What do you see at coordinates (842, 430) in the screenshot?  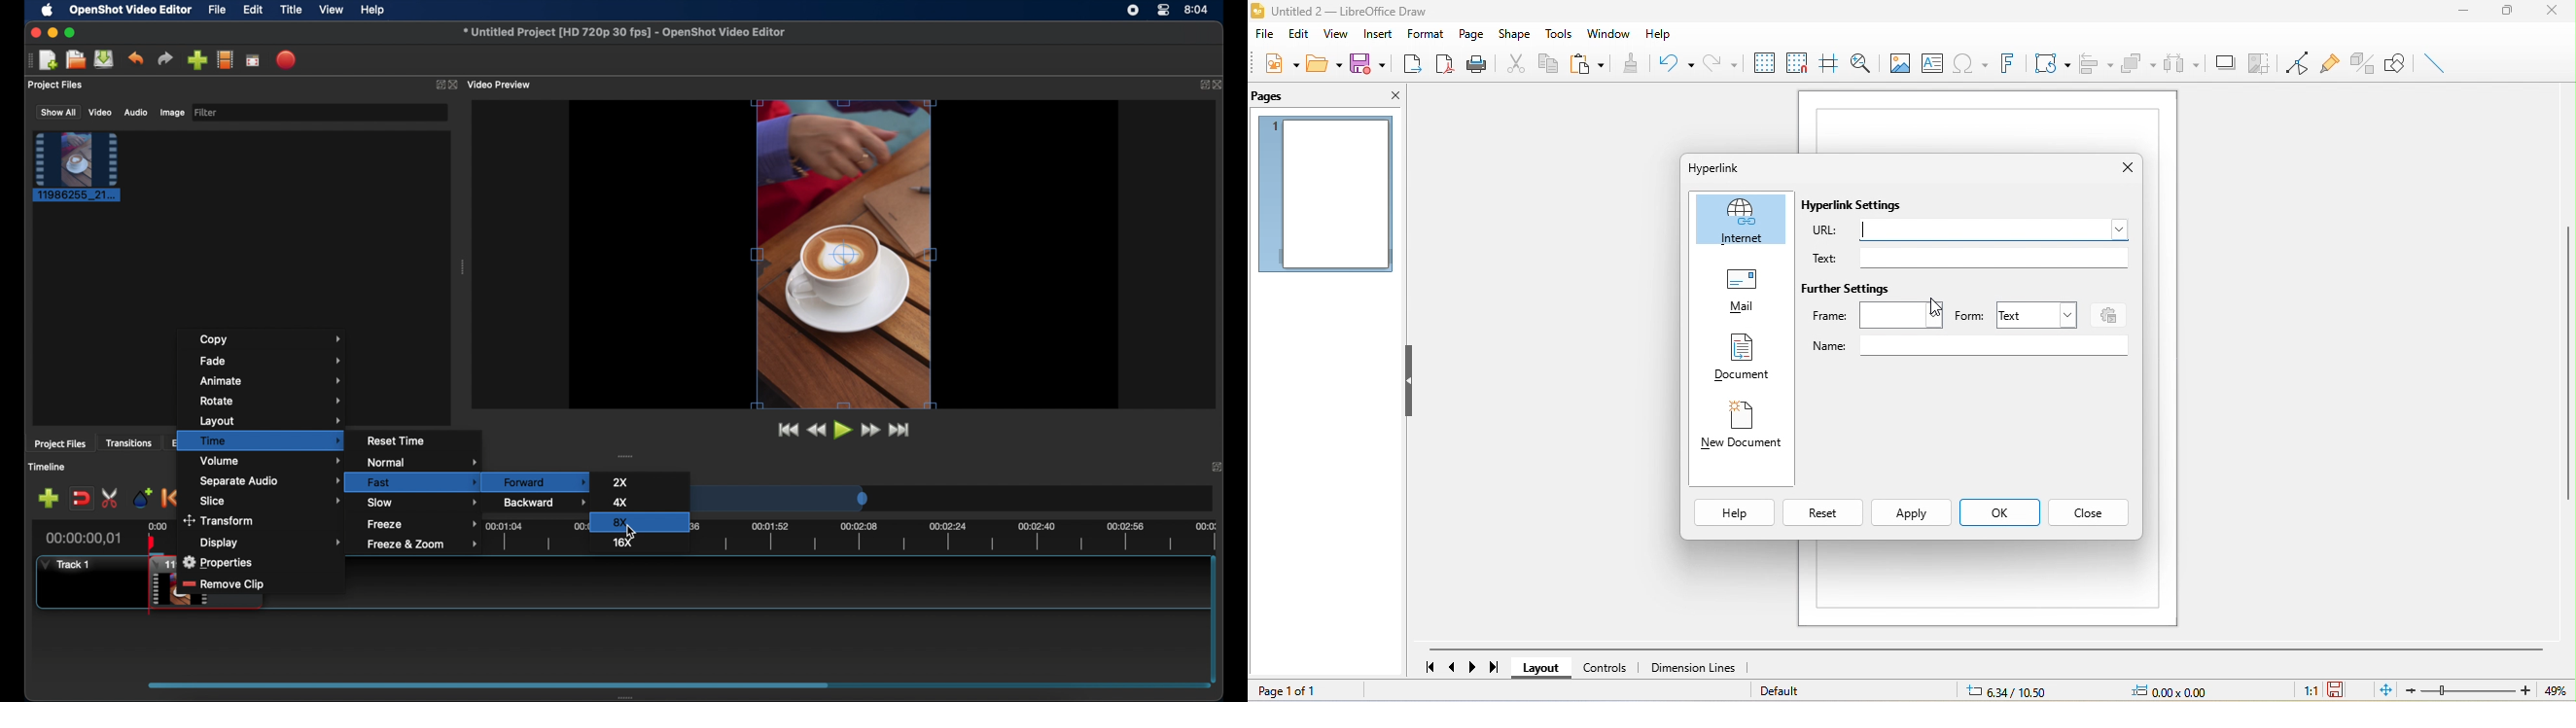 I see `play ` at bounding box center [842, 430].